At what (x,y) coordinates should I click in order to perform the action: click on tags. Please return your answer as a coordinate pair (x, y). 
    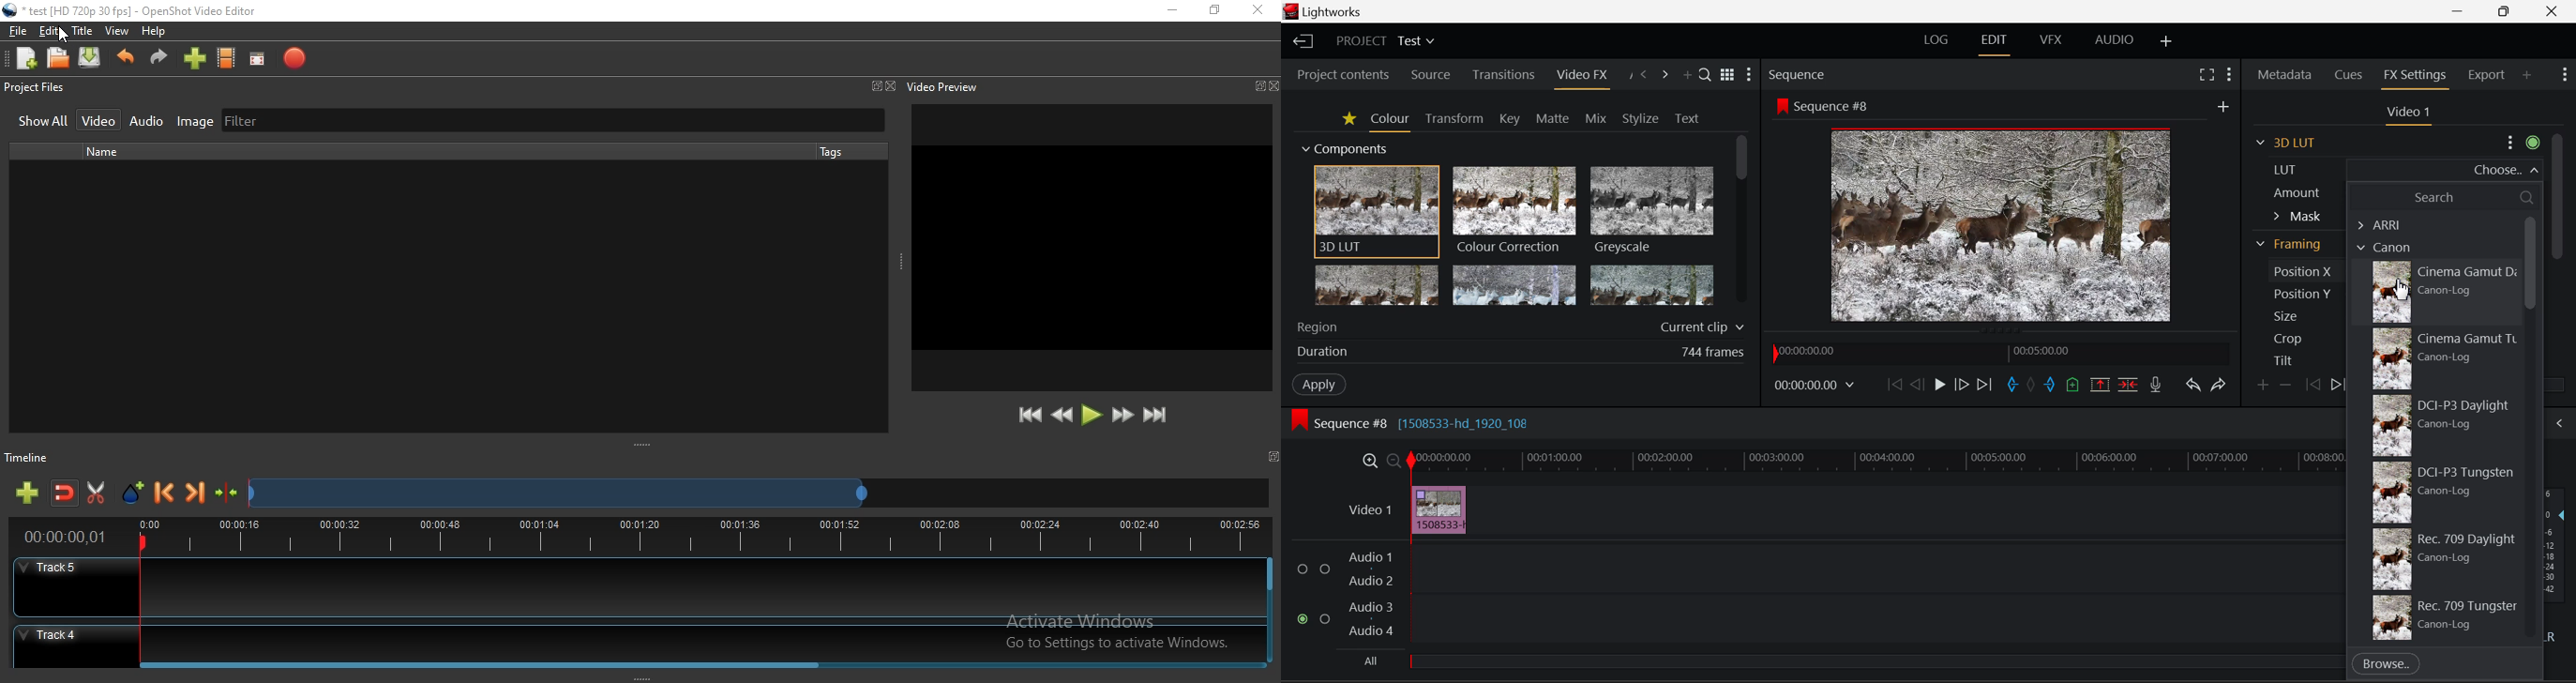
    Looking at the image, I should click on (831, 151).